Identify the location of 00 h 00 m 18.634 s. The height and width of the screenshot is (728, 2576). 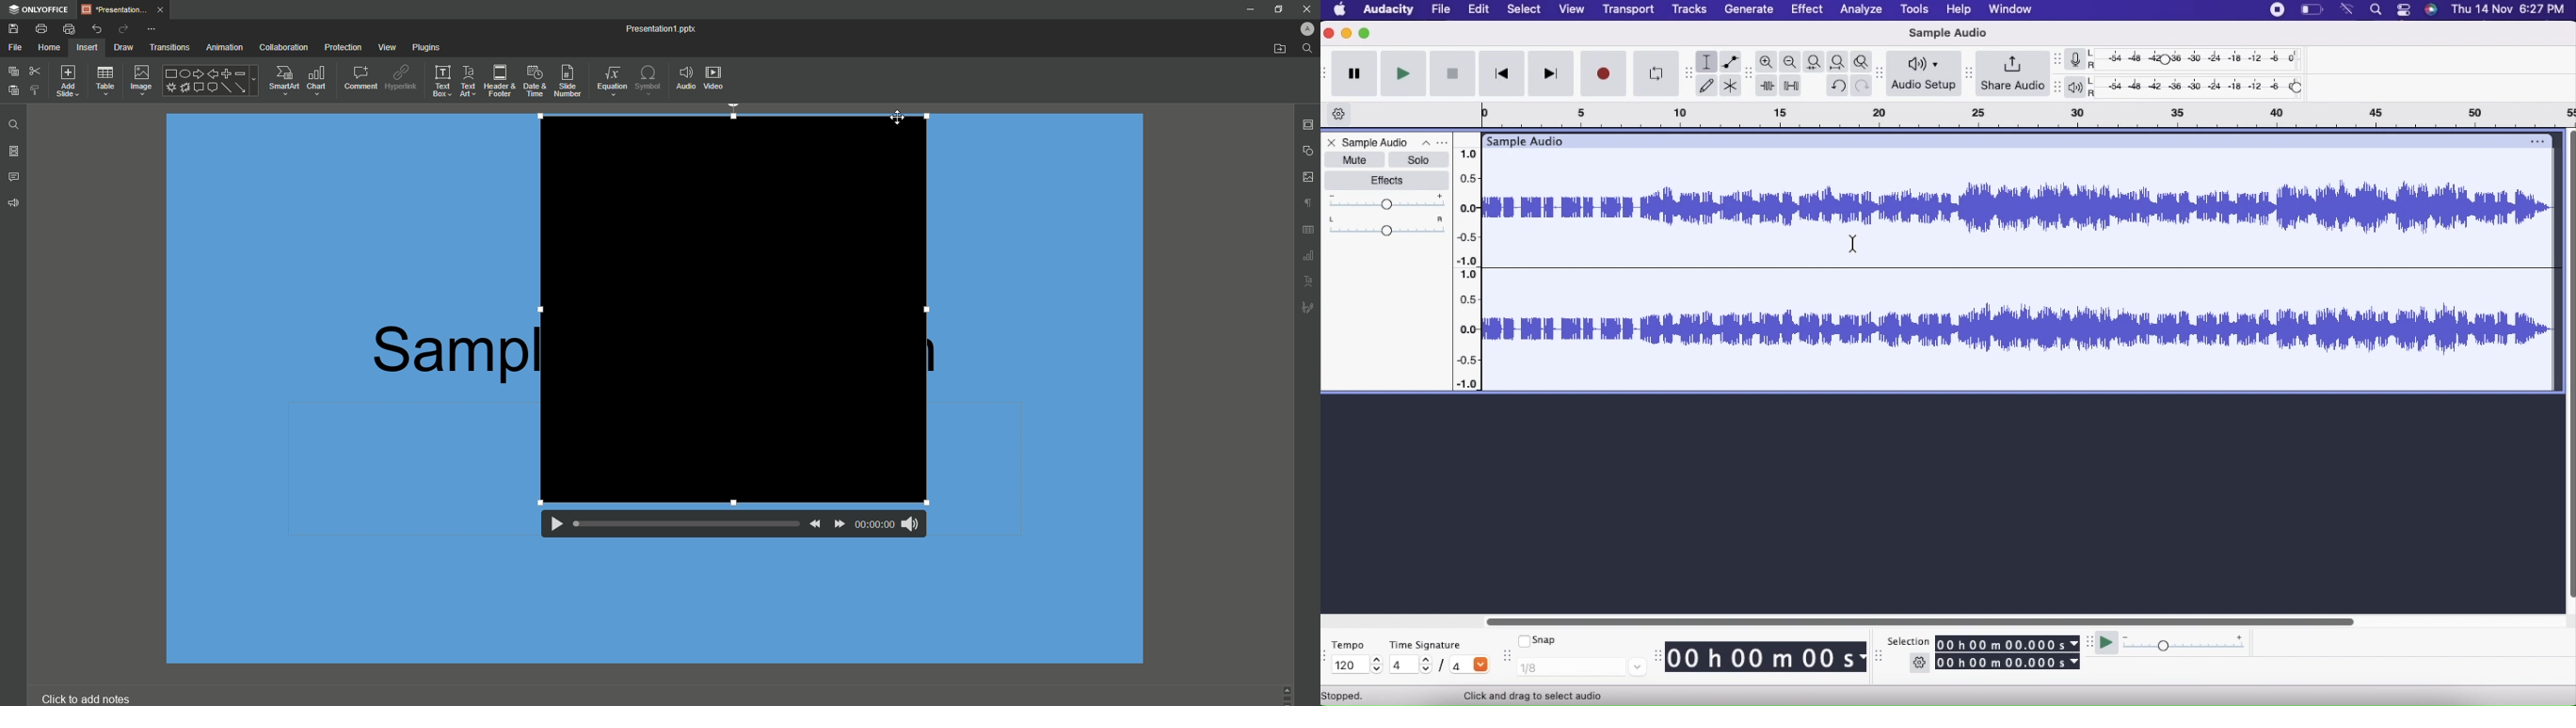
(2009, 643).